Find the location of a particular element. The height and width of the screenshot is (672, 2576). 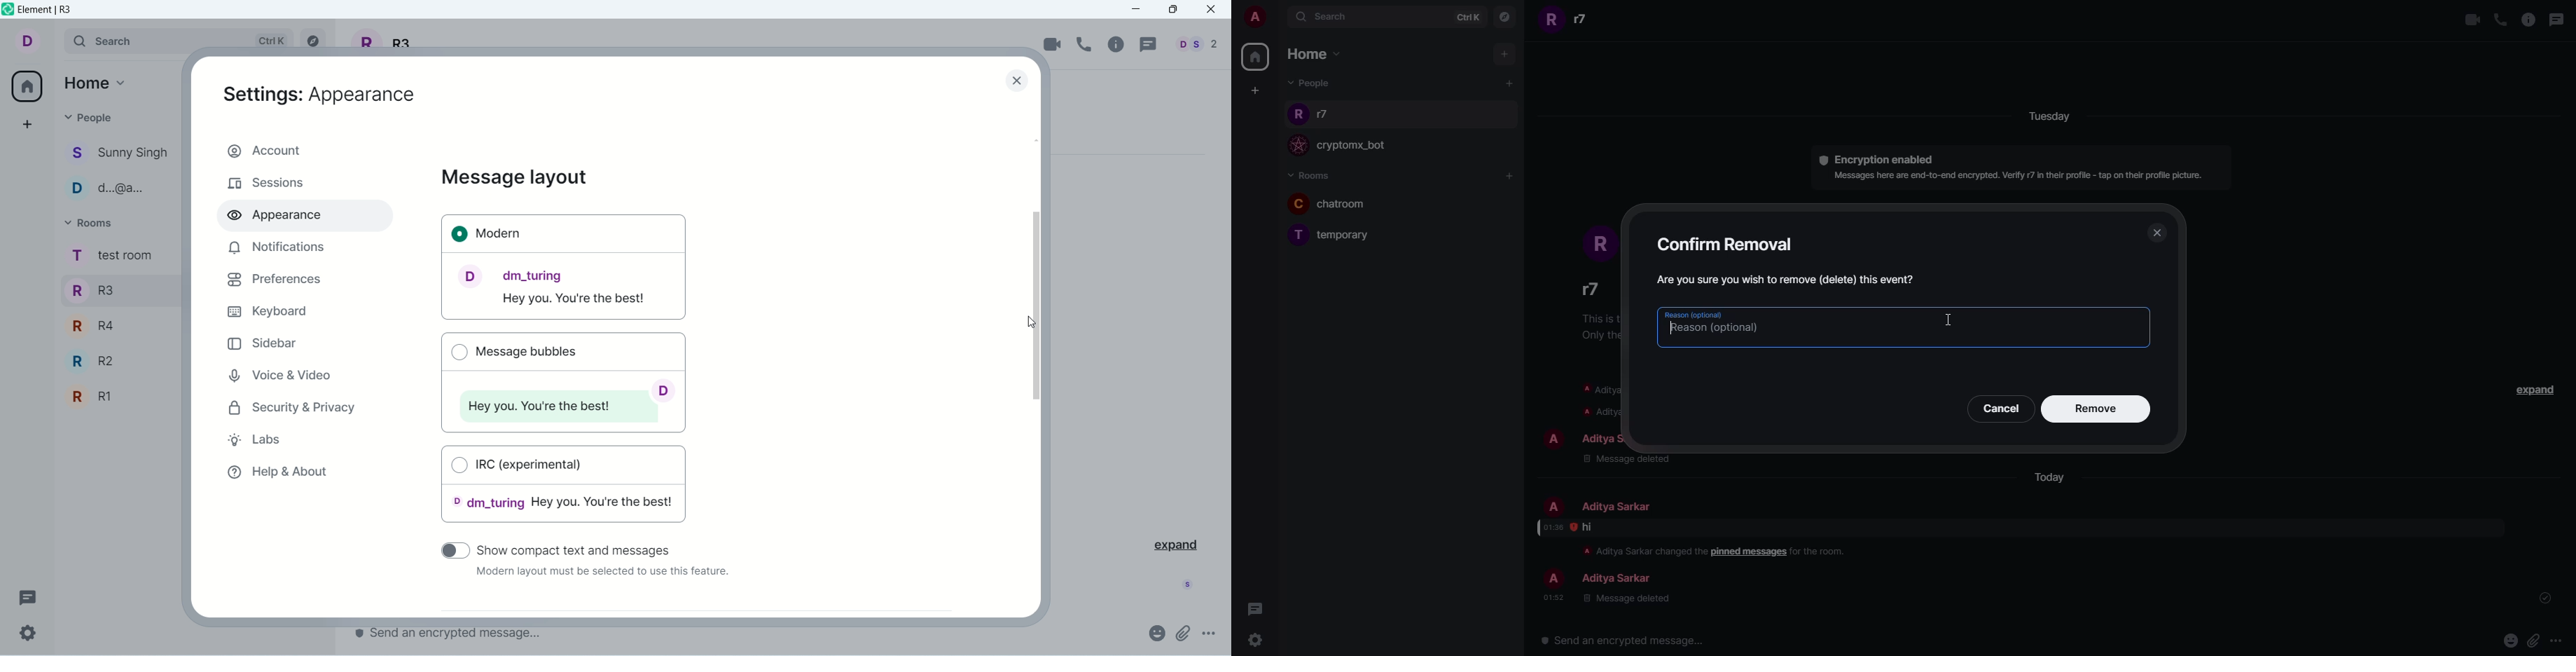

add is located at coordinates (1508, 82).